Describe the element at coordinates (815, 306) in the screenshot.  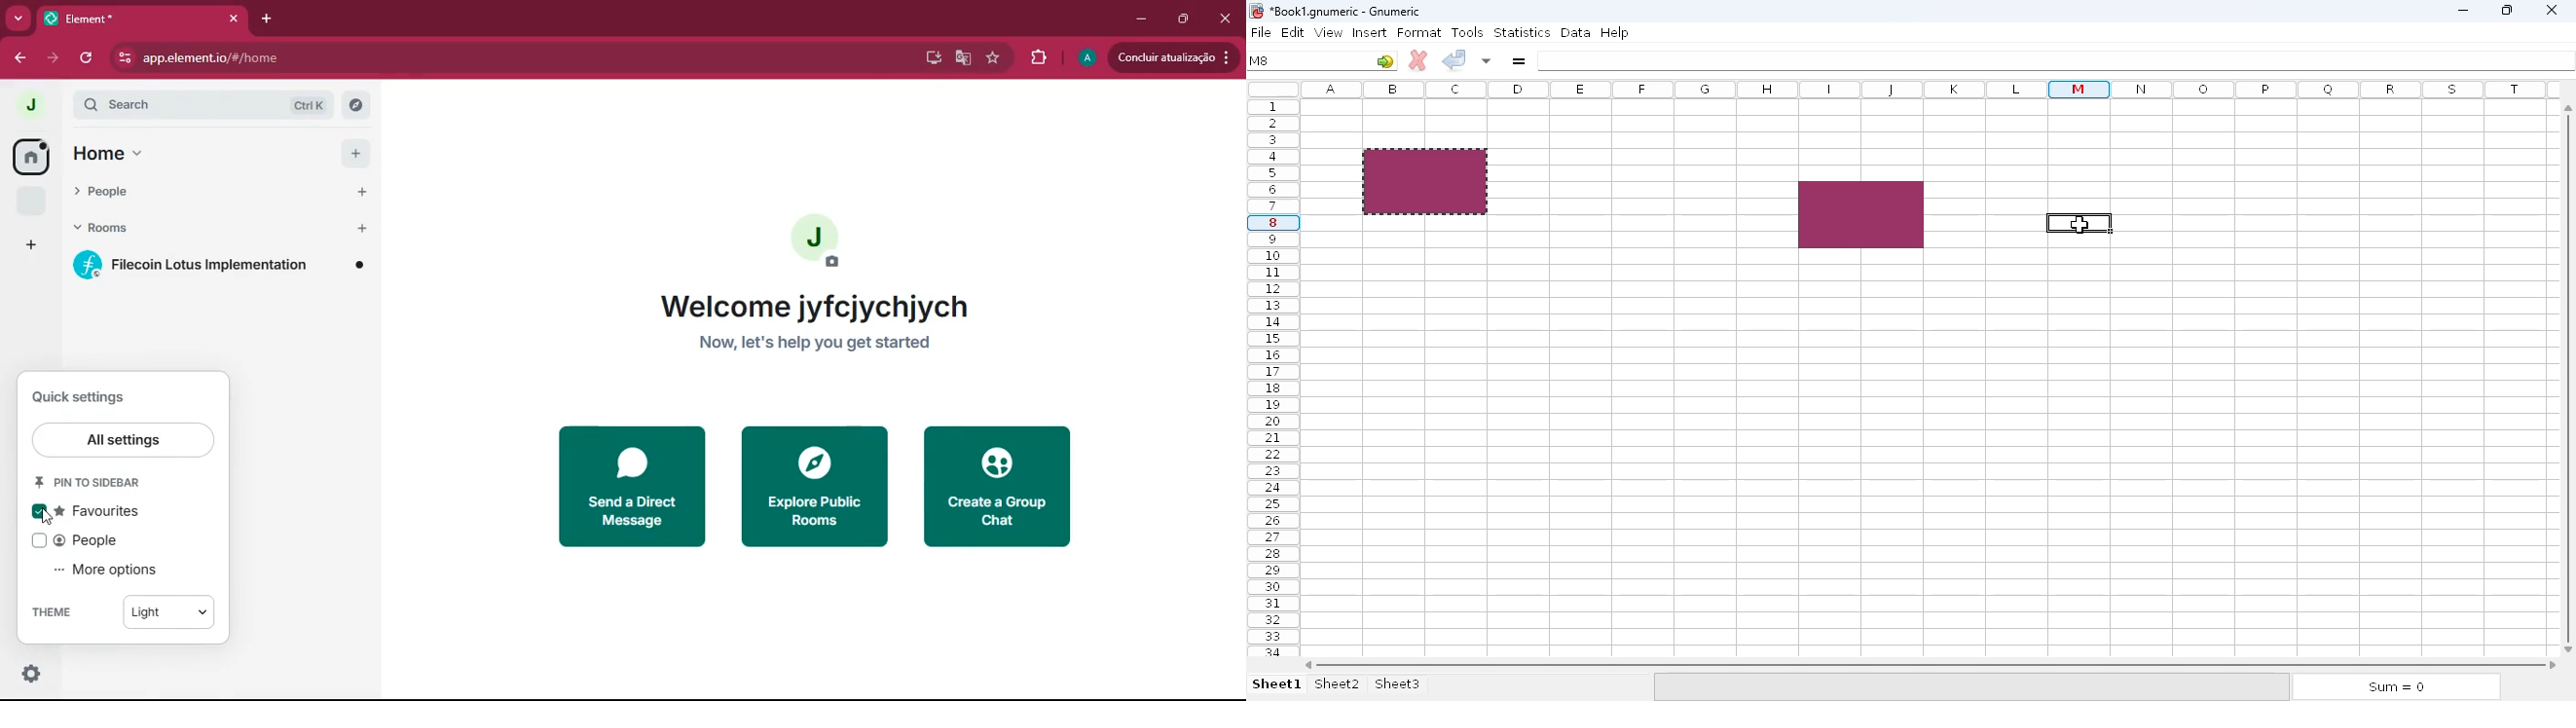
I see `Welcome jyfcjychjych` at that location.